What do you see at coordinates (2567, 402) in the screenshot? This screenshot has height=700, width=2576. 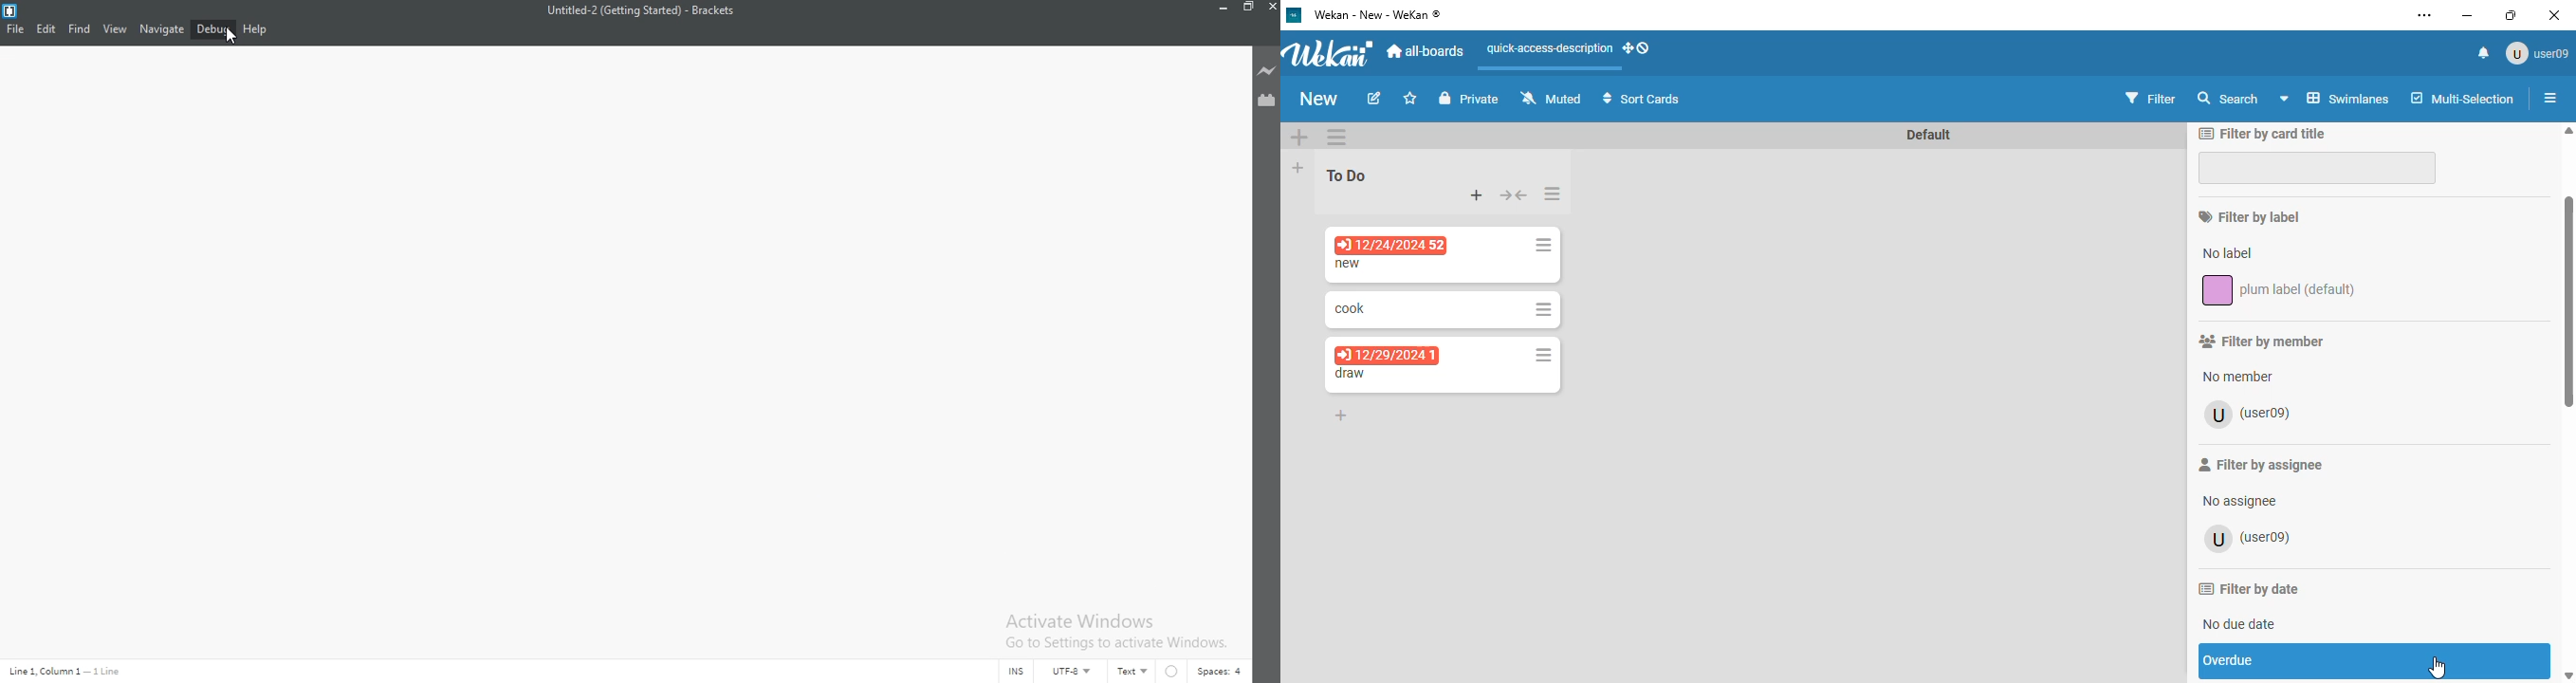 I see `vertical scroll bar` at bounding box center [2567, 402].